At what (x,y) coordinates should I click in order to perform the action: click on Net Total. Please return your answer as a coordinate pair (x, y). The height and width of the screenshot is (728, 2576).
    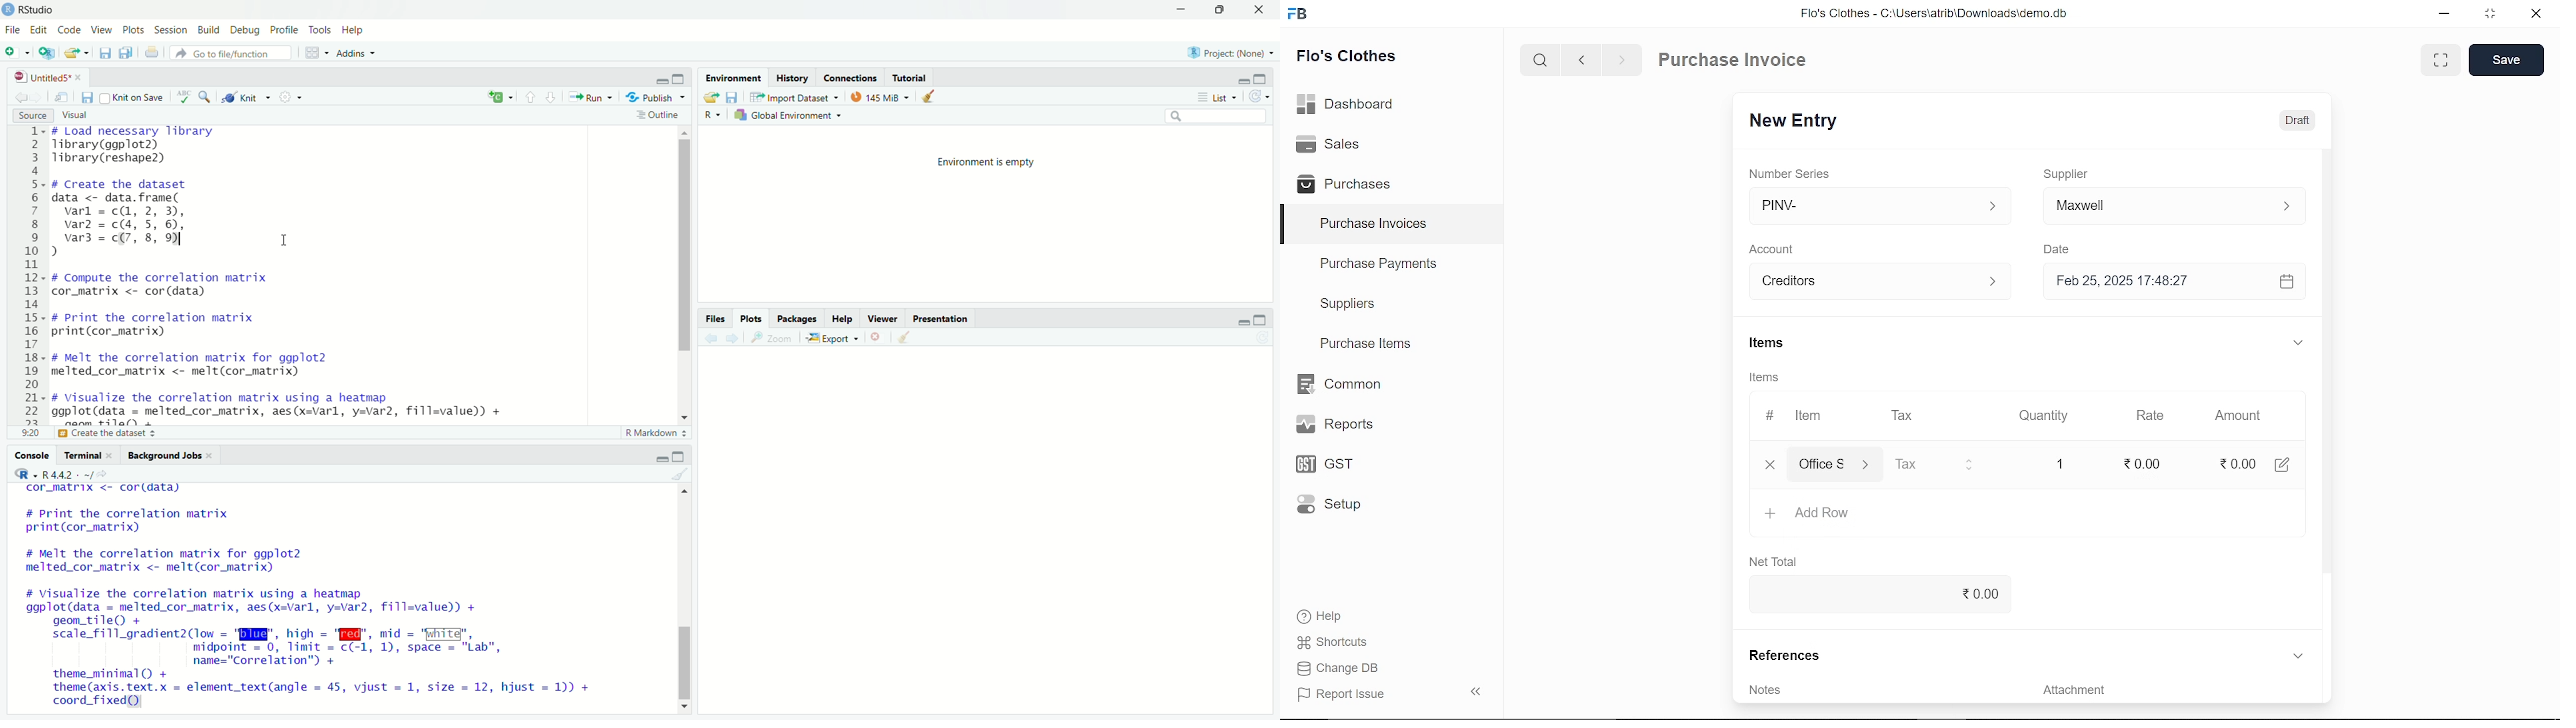
    Looking at the image, I should click on (1780, 560).